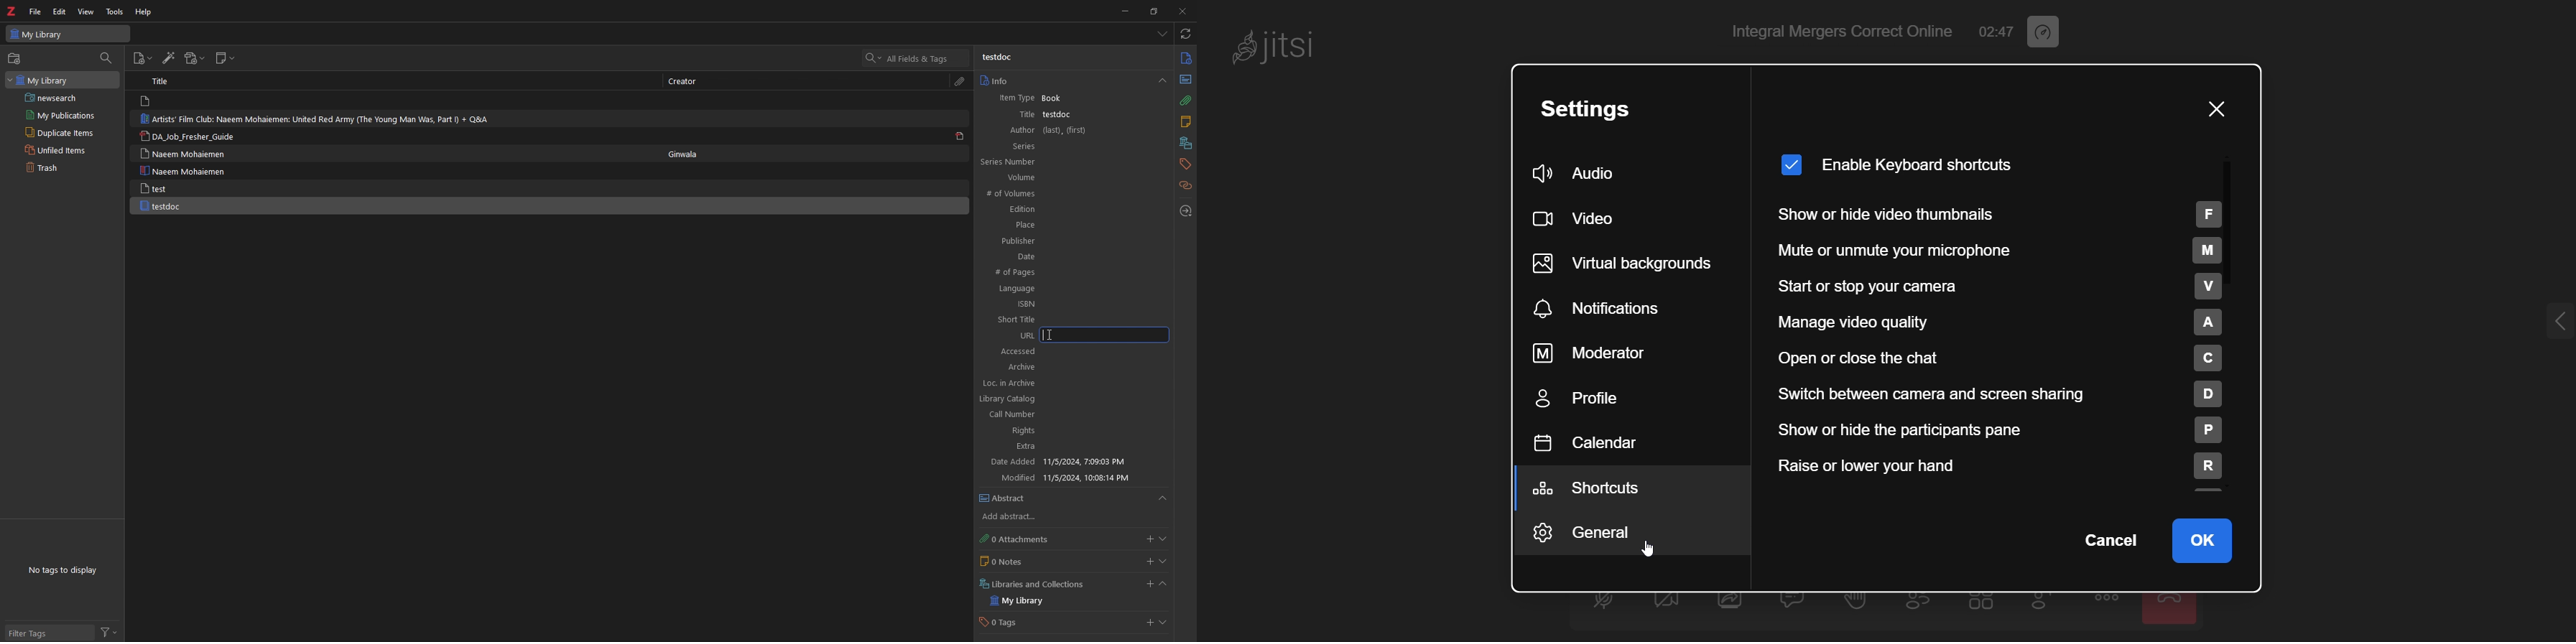 The height and width of the screenshot is (644, 2576). What do you see at coordinates (1037, 584) in the screenshot?
I see `Libraries and Collections` at bounding box center [1037, 584].